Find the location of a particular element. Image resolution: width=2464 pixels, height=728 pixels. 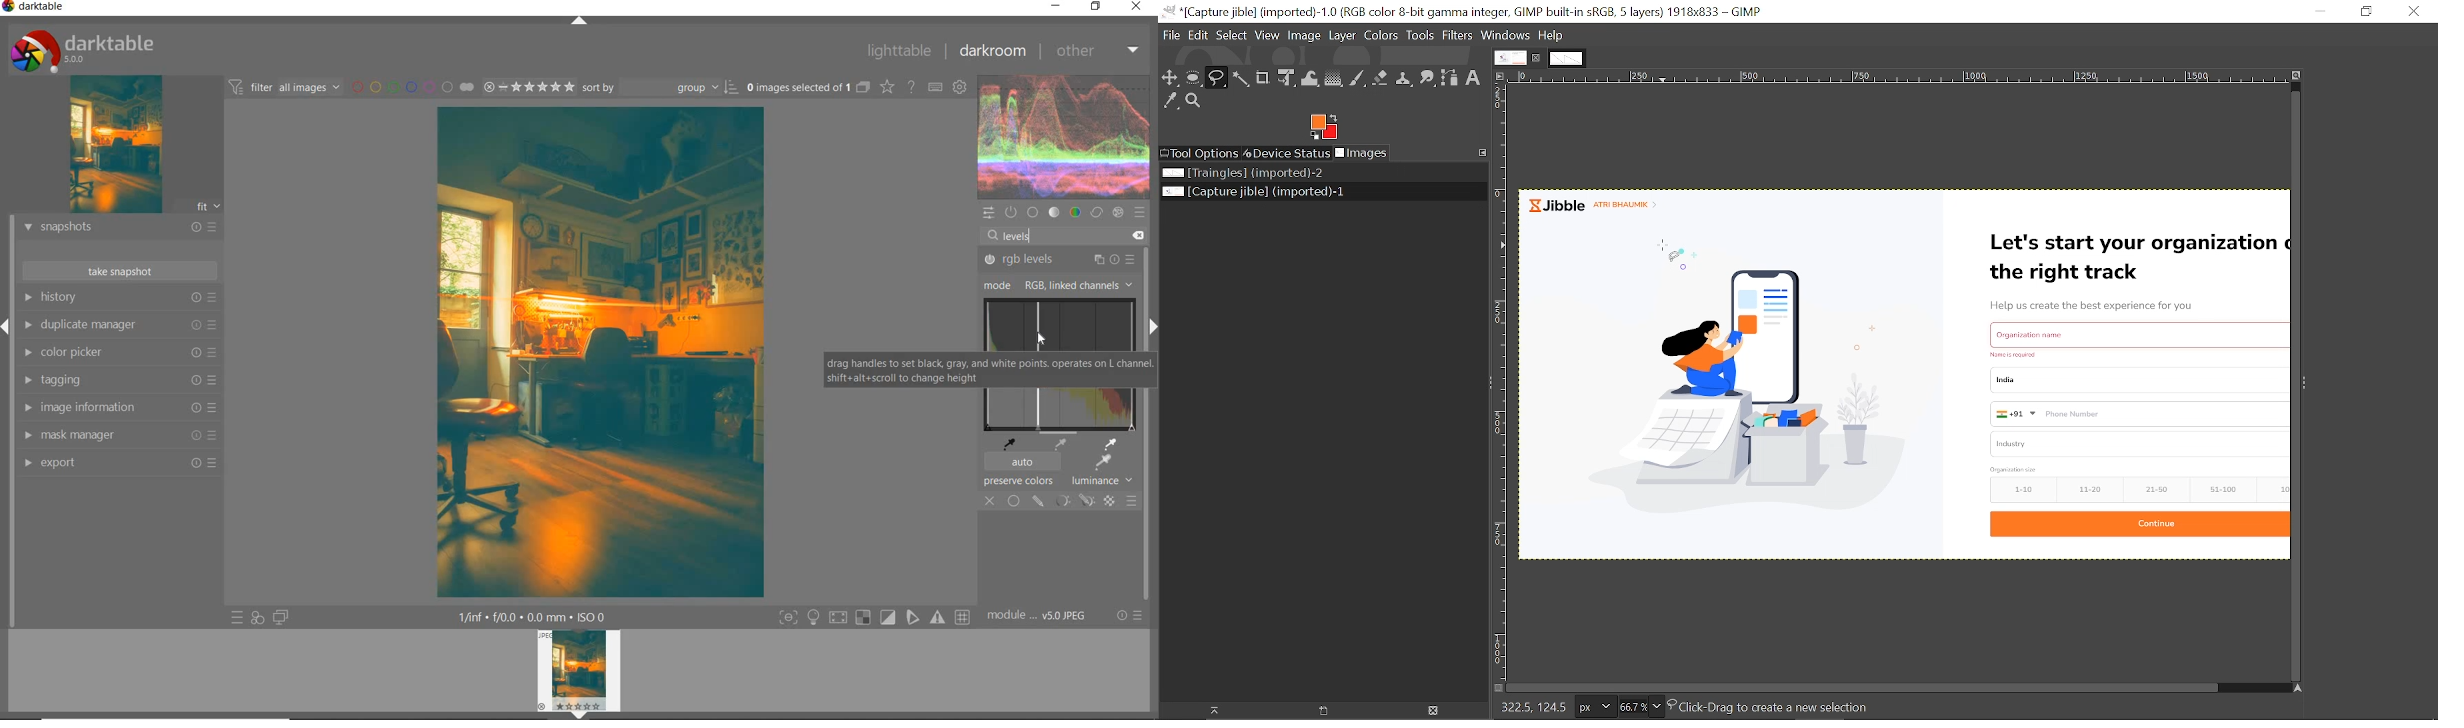

Tool options is located at coordinates (1199, 153).